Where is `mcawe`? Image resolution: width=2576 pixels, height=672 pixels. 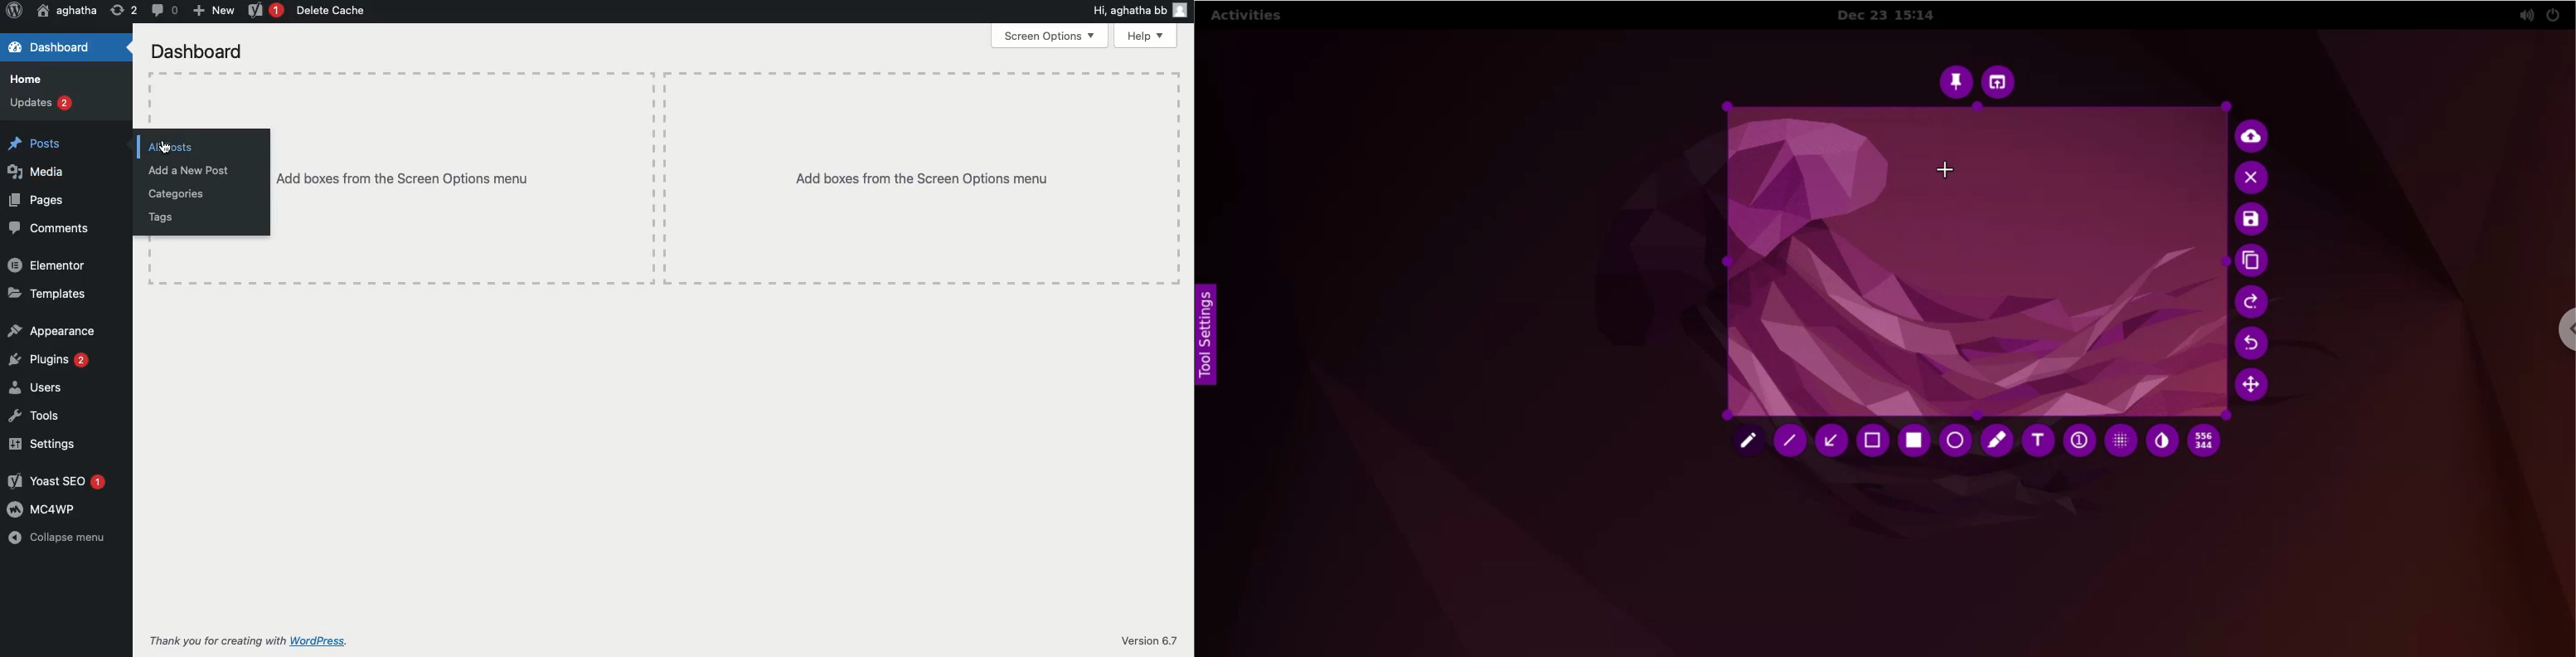 mcawe is located at coordinates (43, 509).